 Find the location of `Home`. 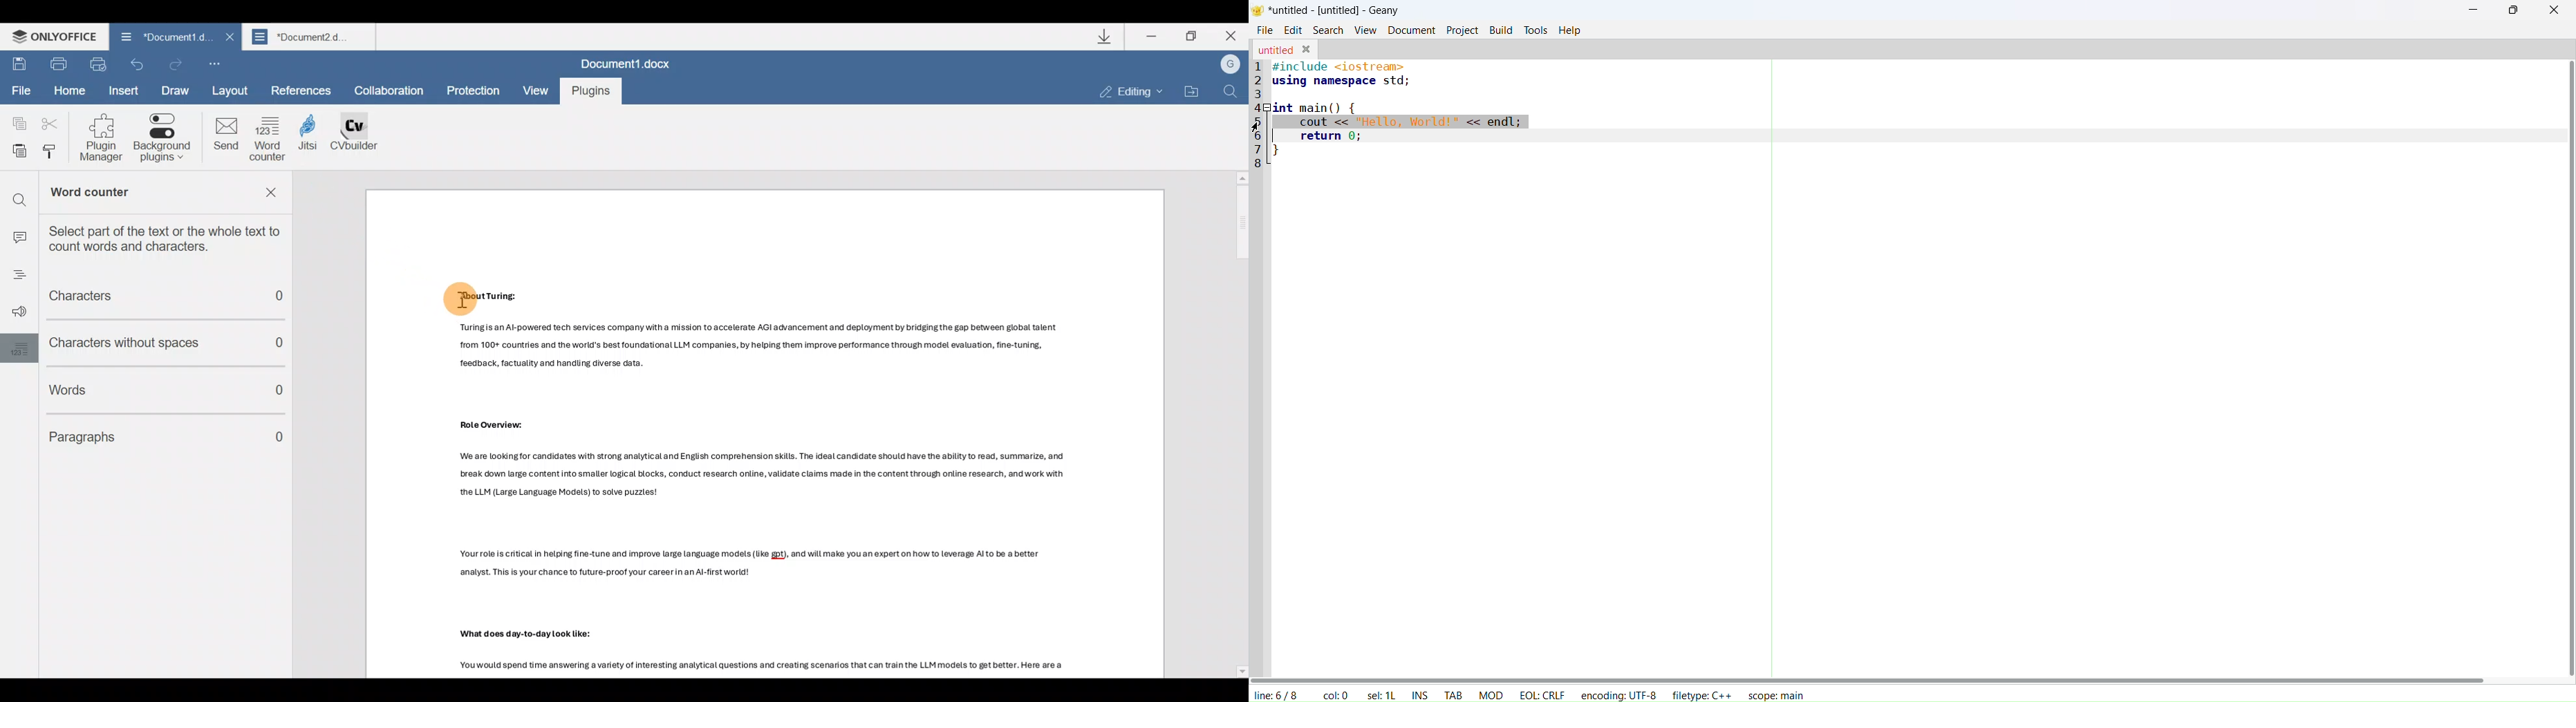

Home is located at coordinates (69, 90).